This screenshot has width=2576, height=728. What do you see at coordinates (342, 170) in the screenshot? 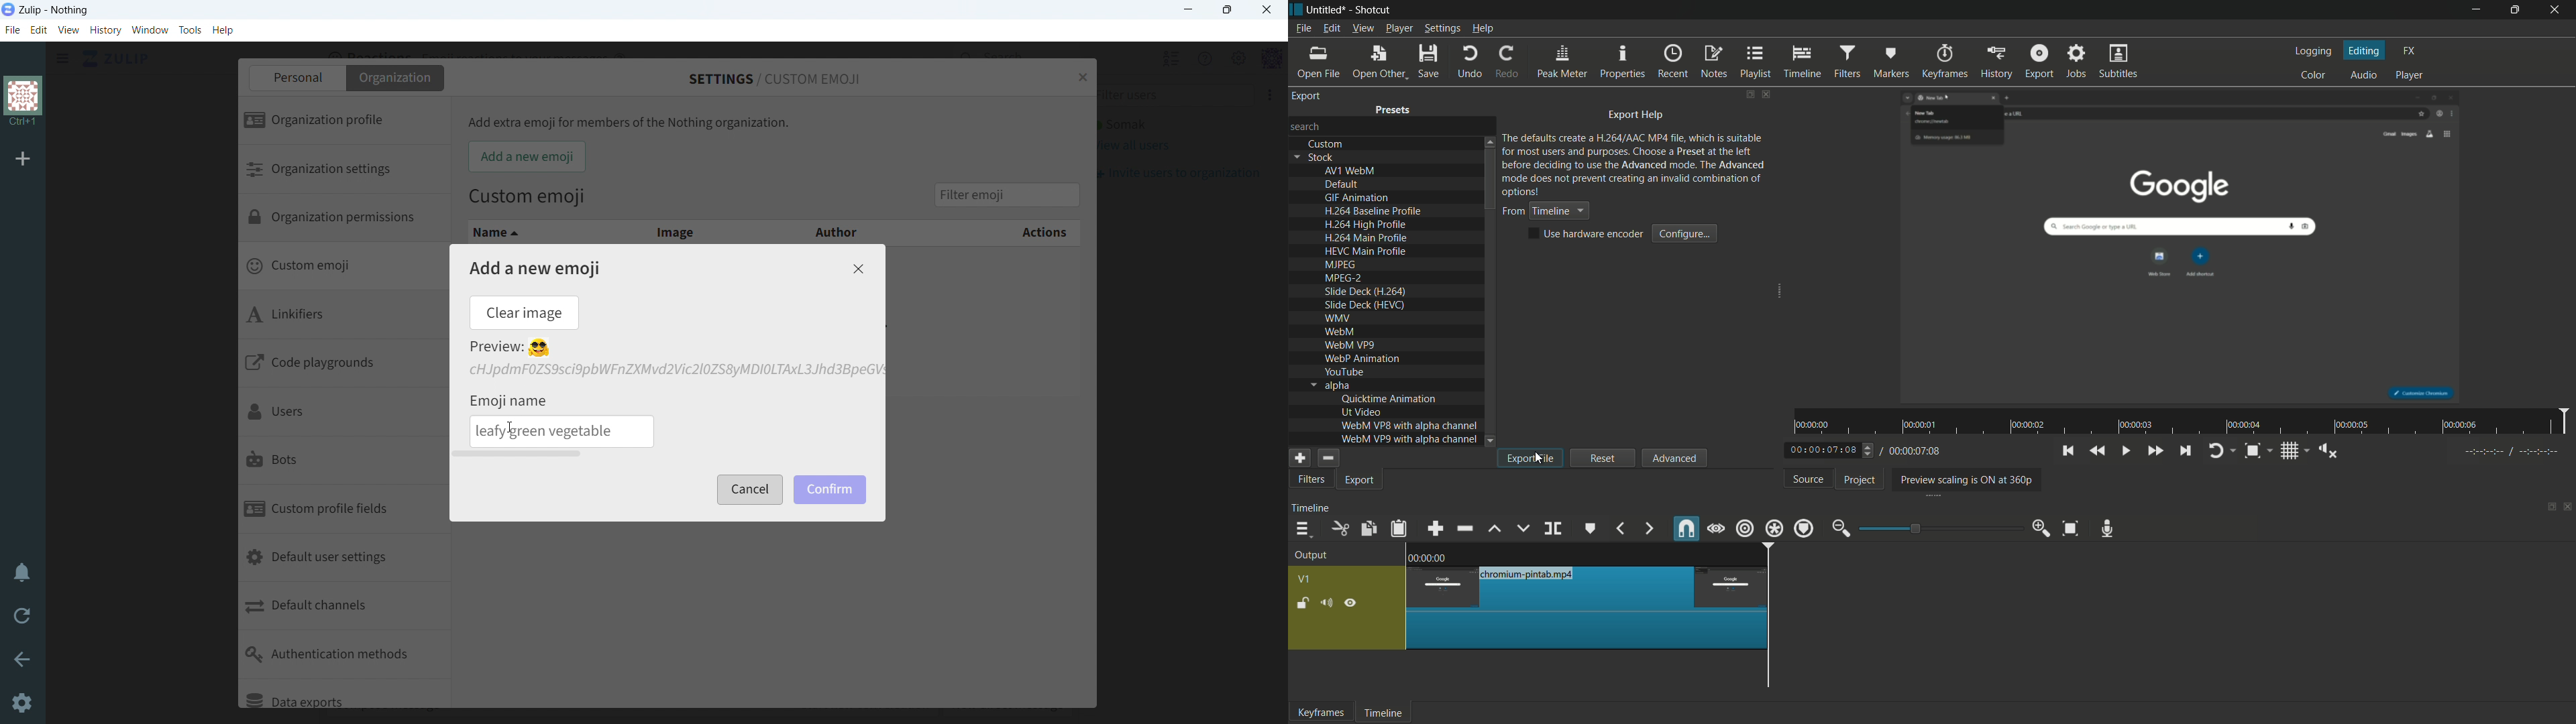
I see `organization settings` at bounding box center [342, 170].